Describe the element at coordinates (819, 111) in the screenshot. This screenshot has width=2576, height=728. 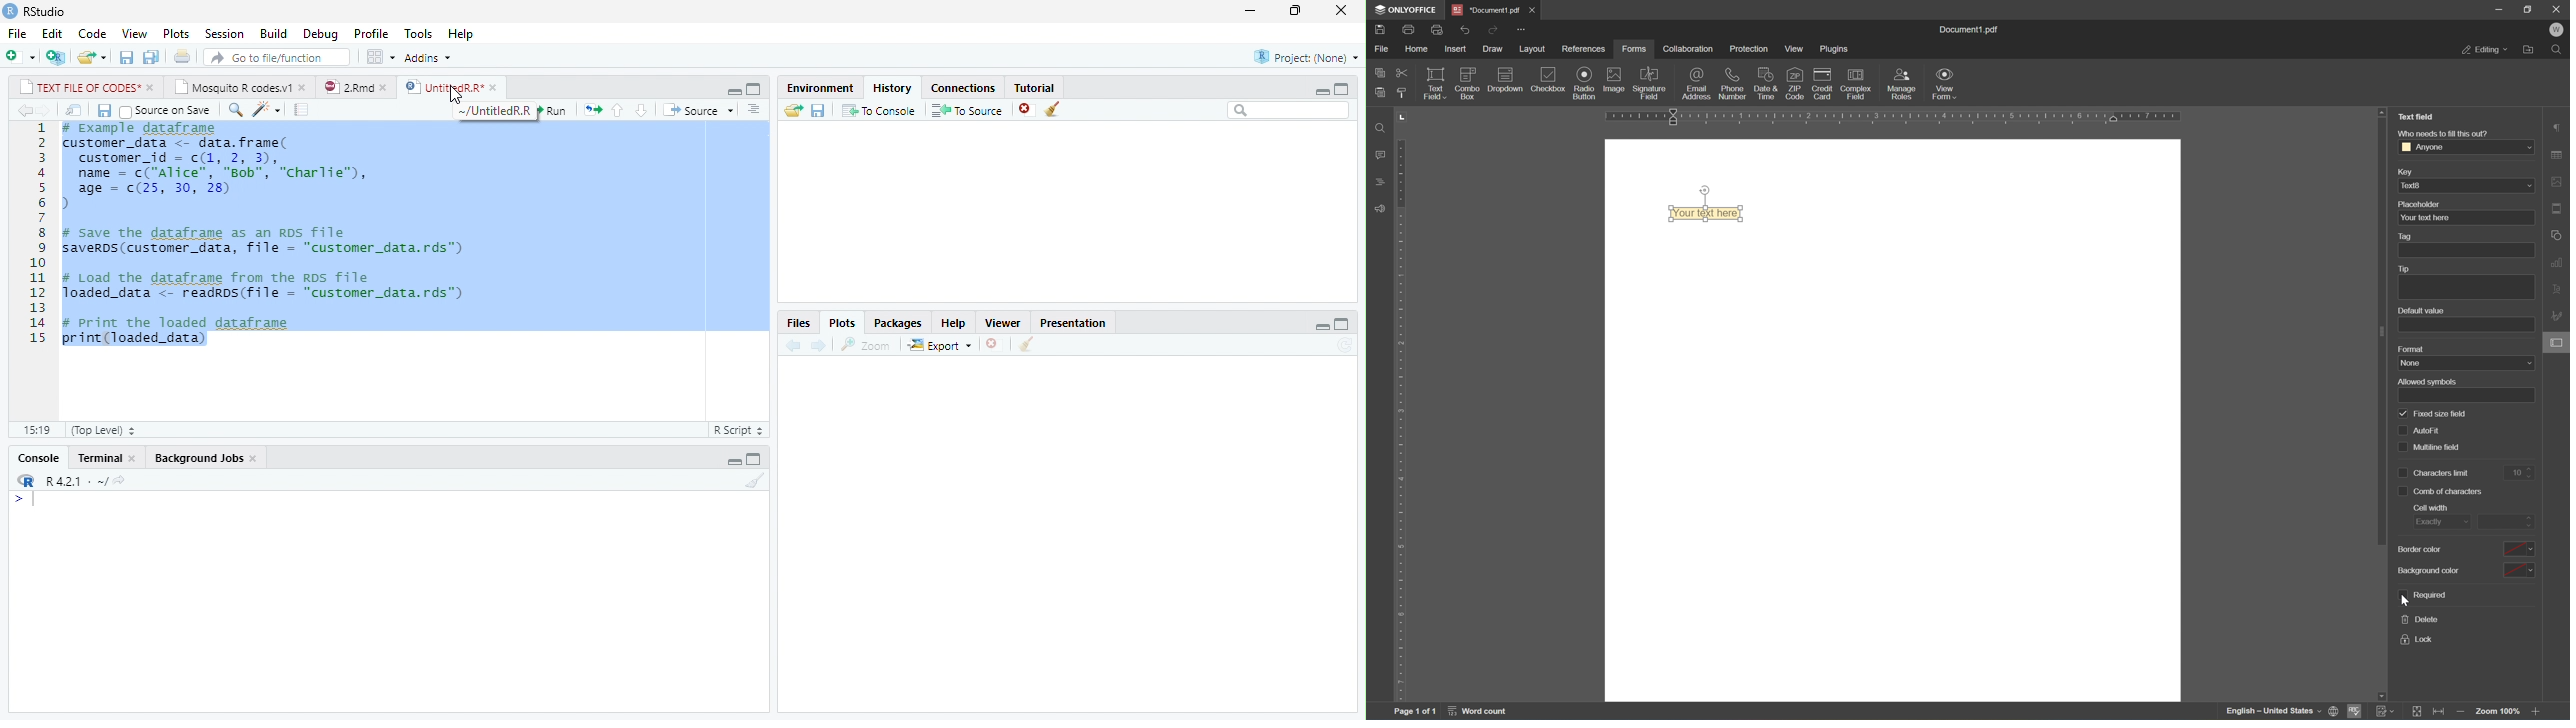
I see `save` at that location.